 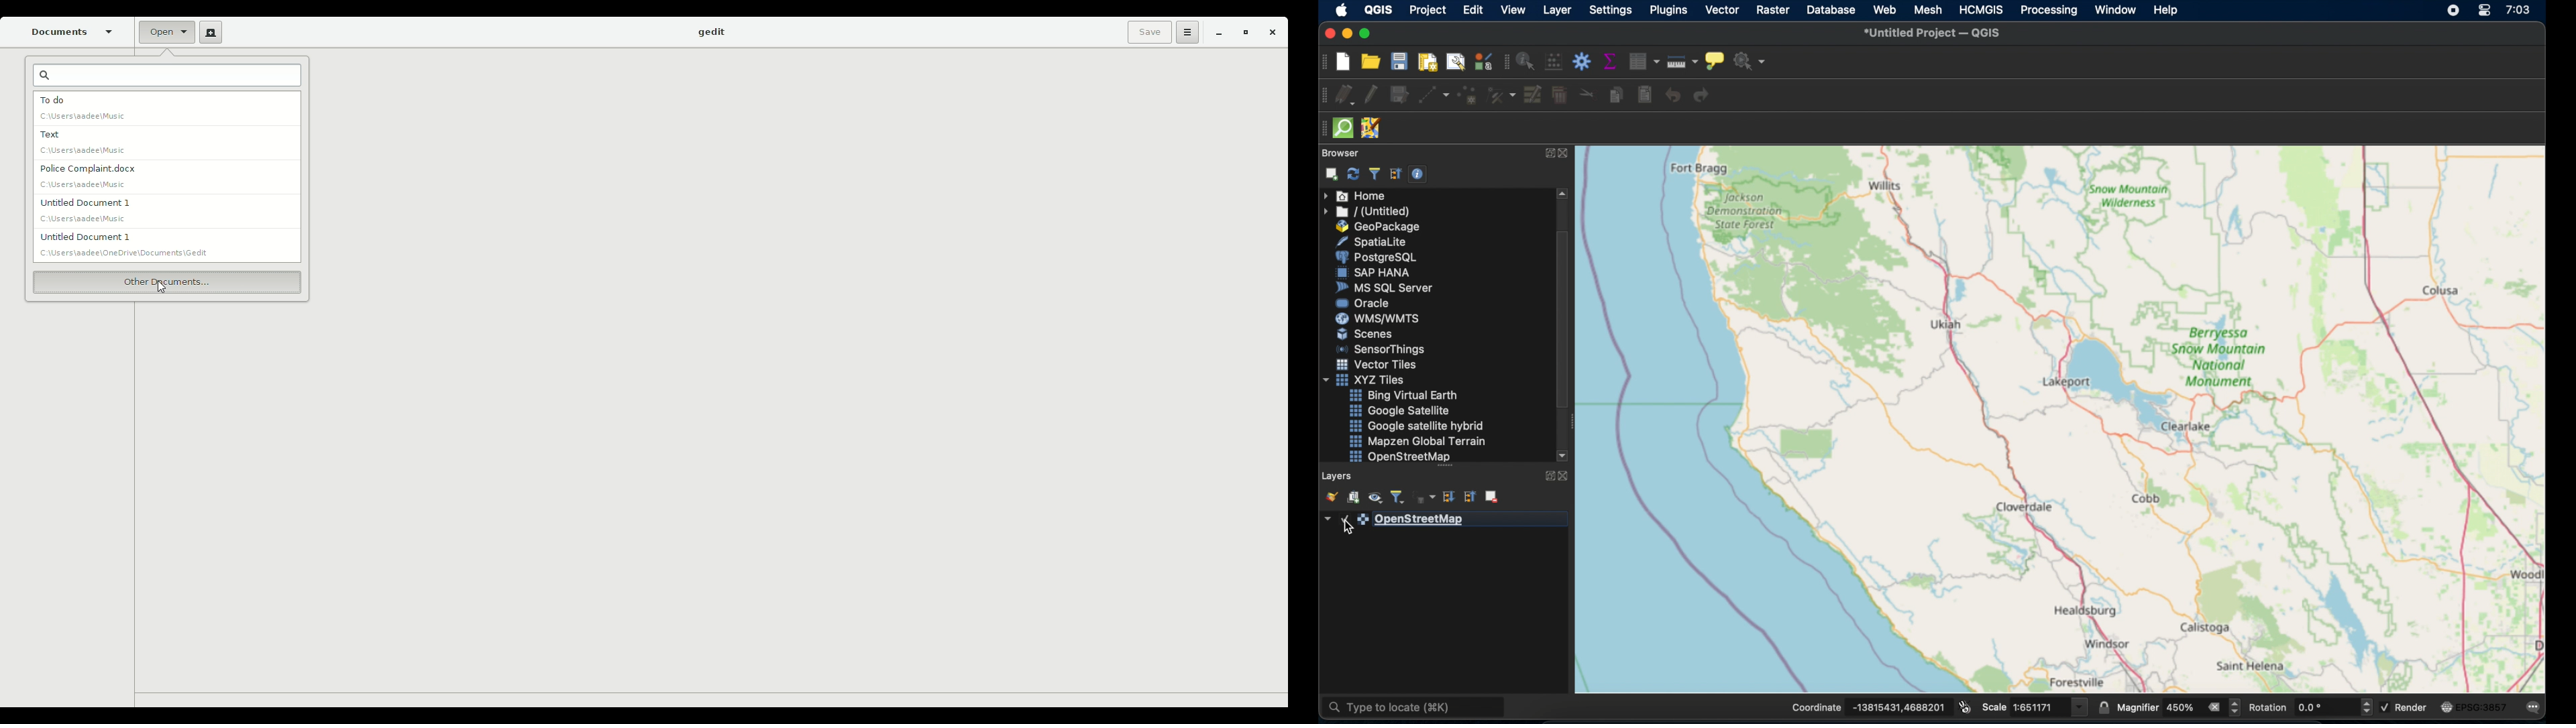 What do you see at coordinates (1929, 30) in the screenshot?
I see `untitled project` at bounding box center [1929, 30].